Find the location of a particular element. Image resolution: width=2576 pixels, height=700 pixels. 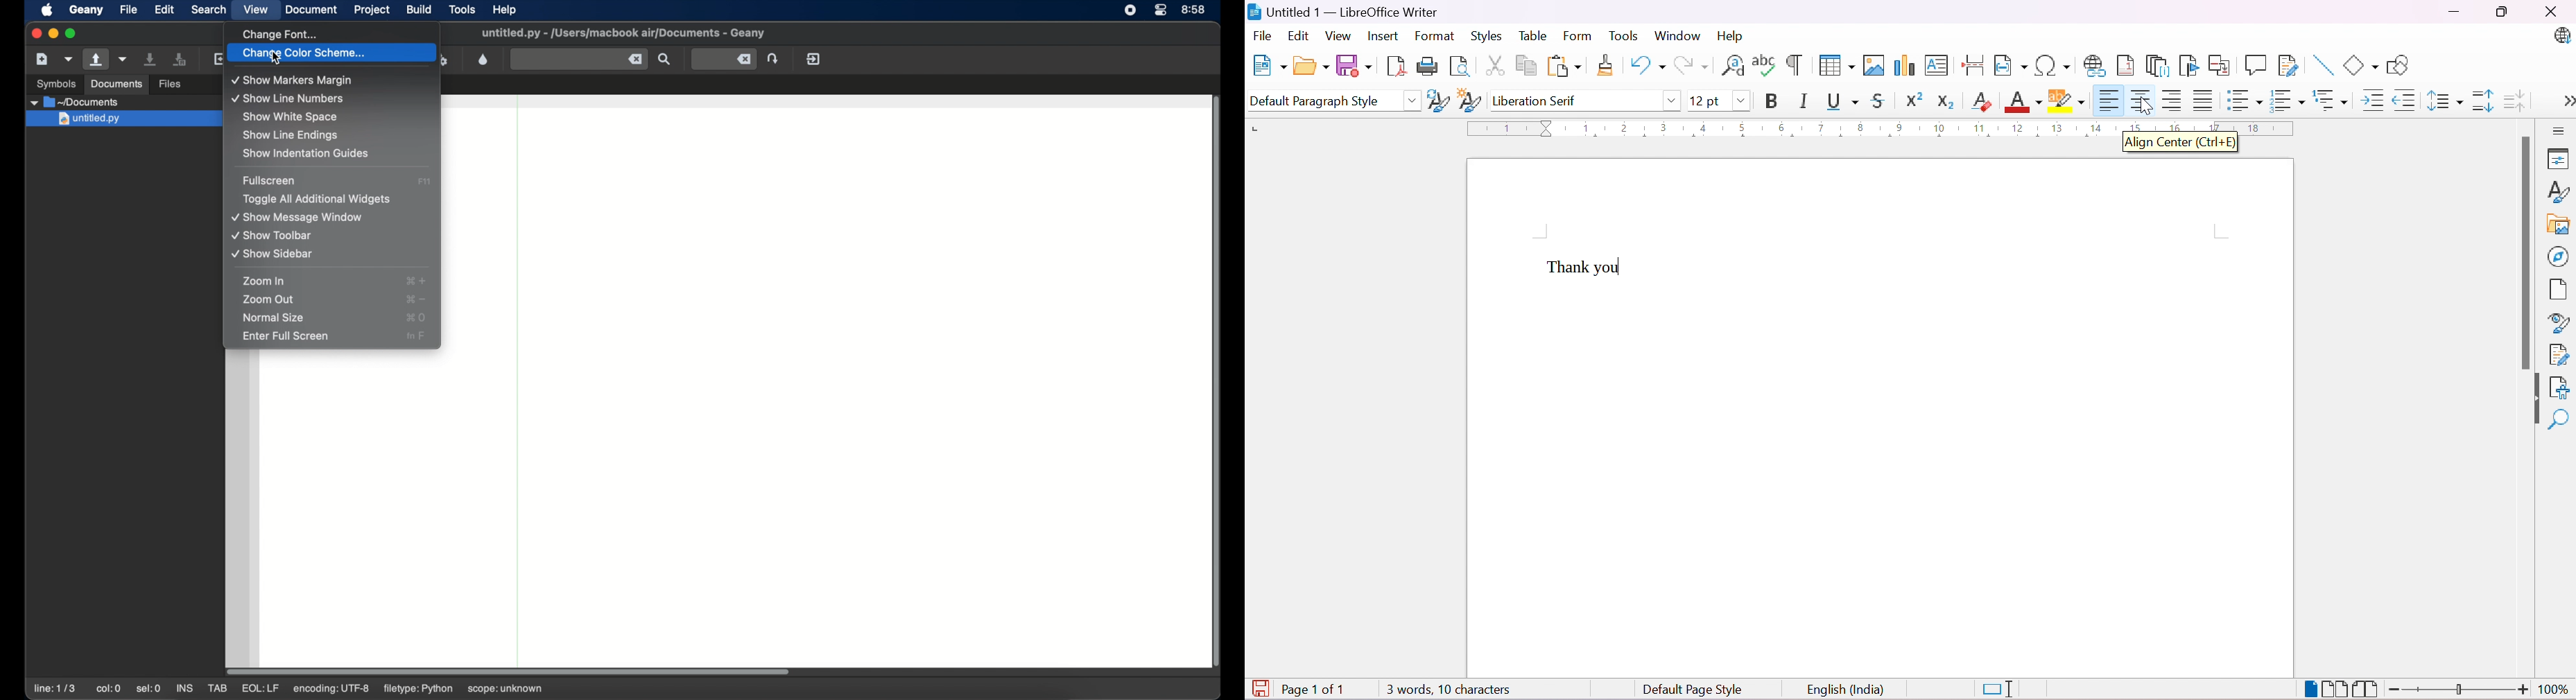

file is located at coordinates (128, 10).